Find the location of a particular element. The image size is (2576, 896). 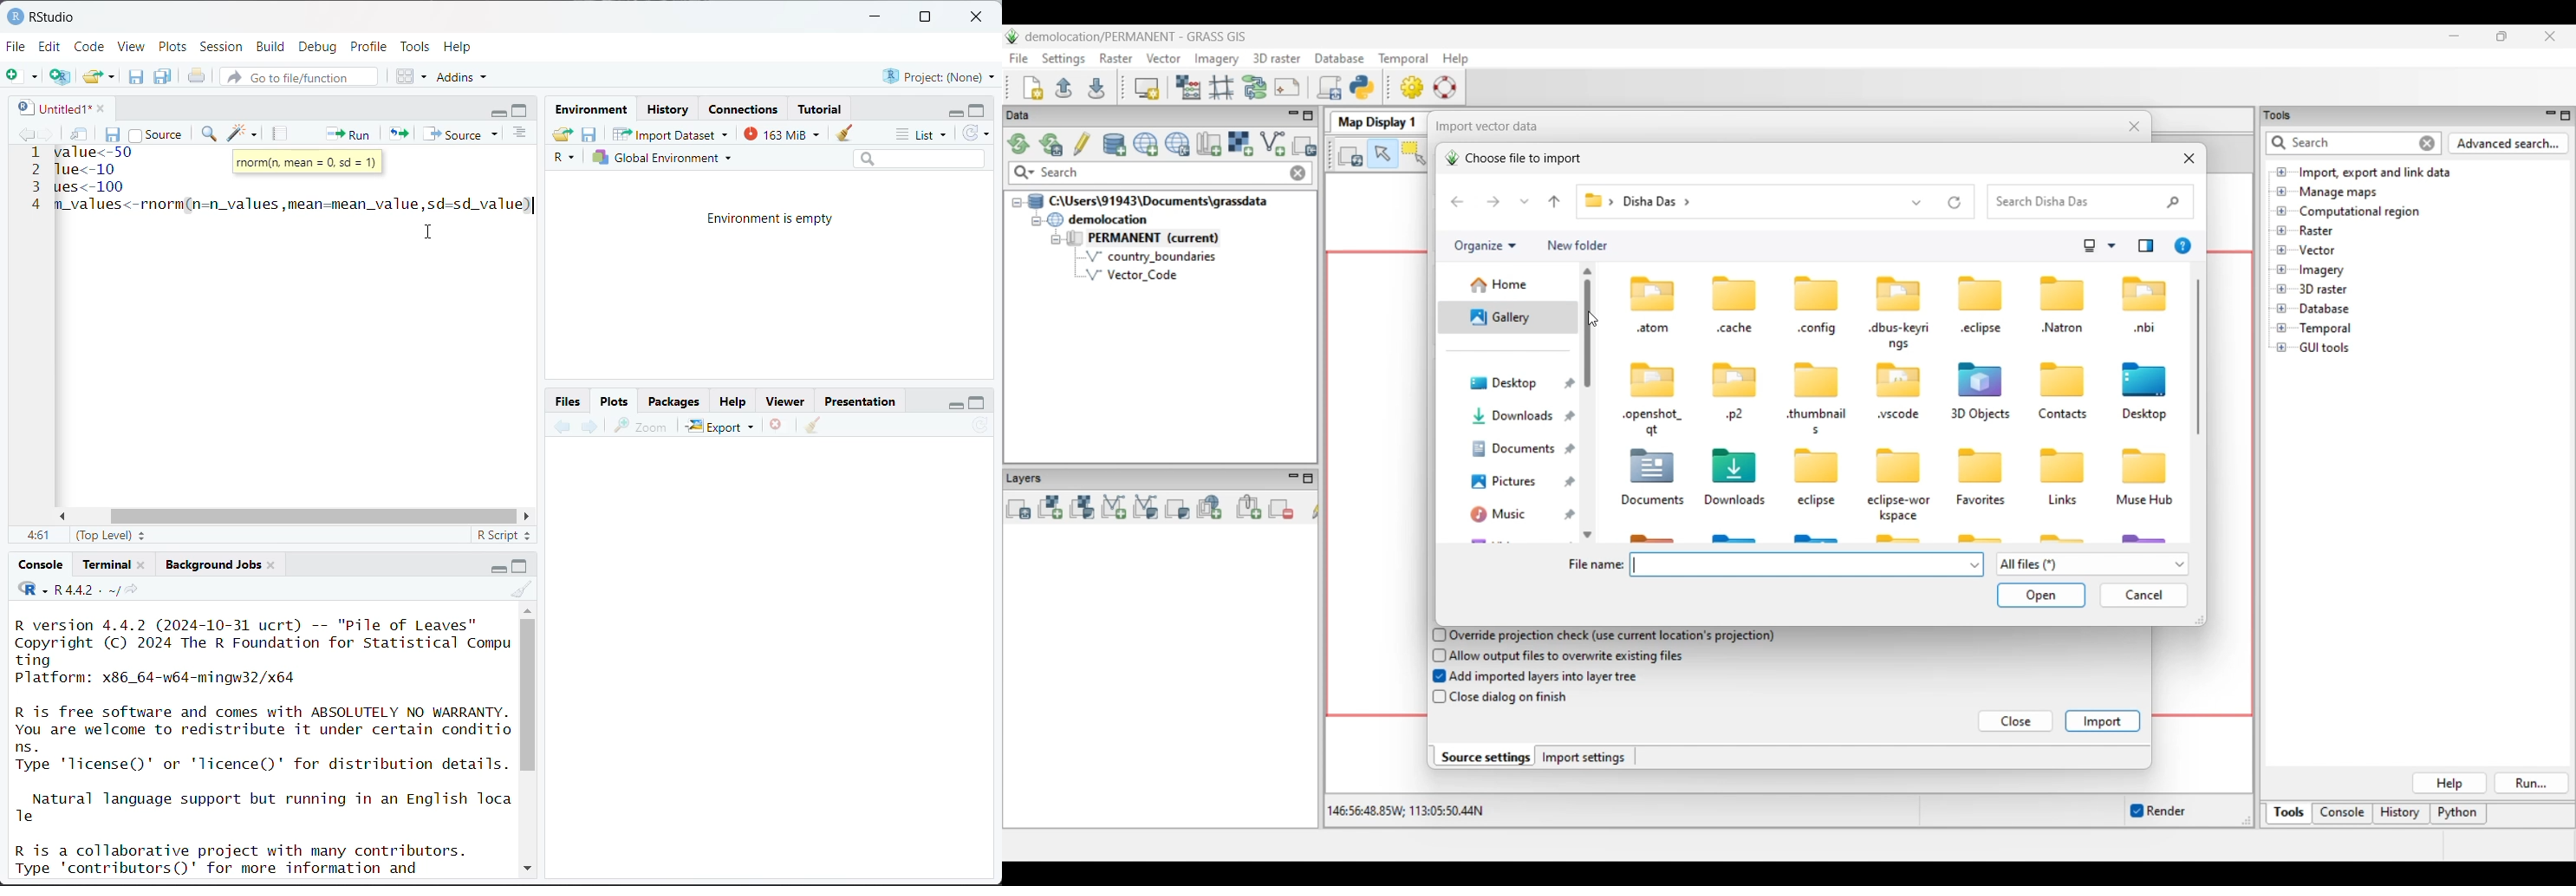

View is located at coordinates (132, 48).